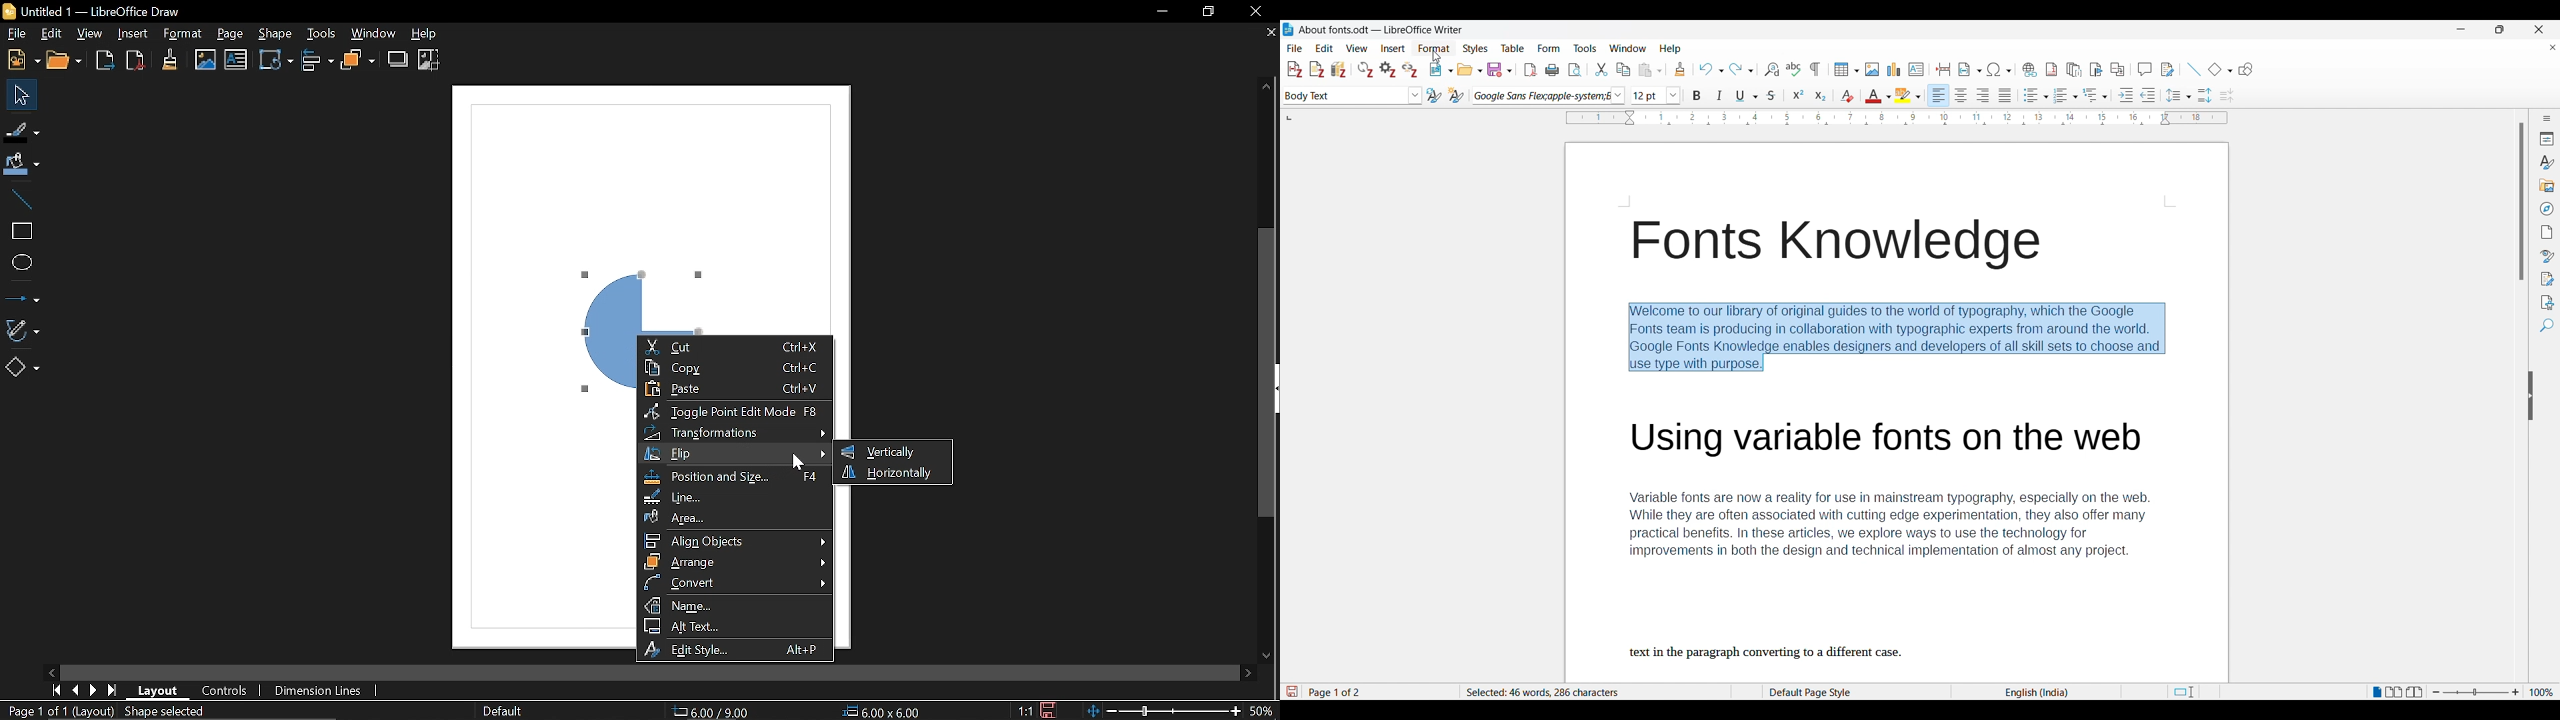  I want to click on cursor, so click(799, 464).